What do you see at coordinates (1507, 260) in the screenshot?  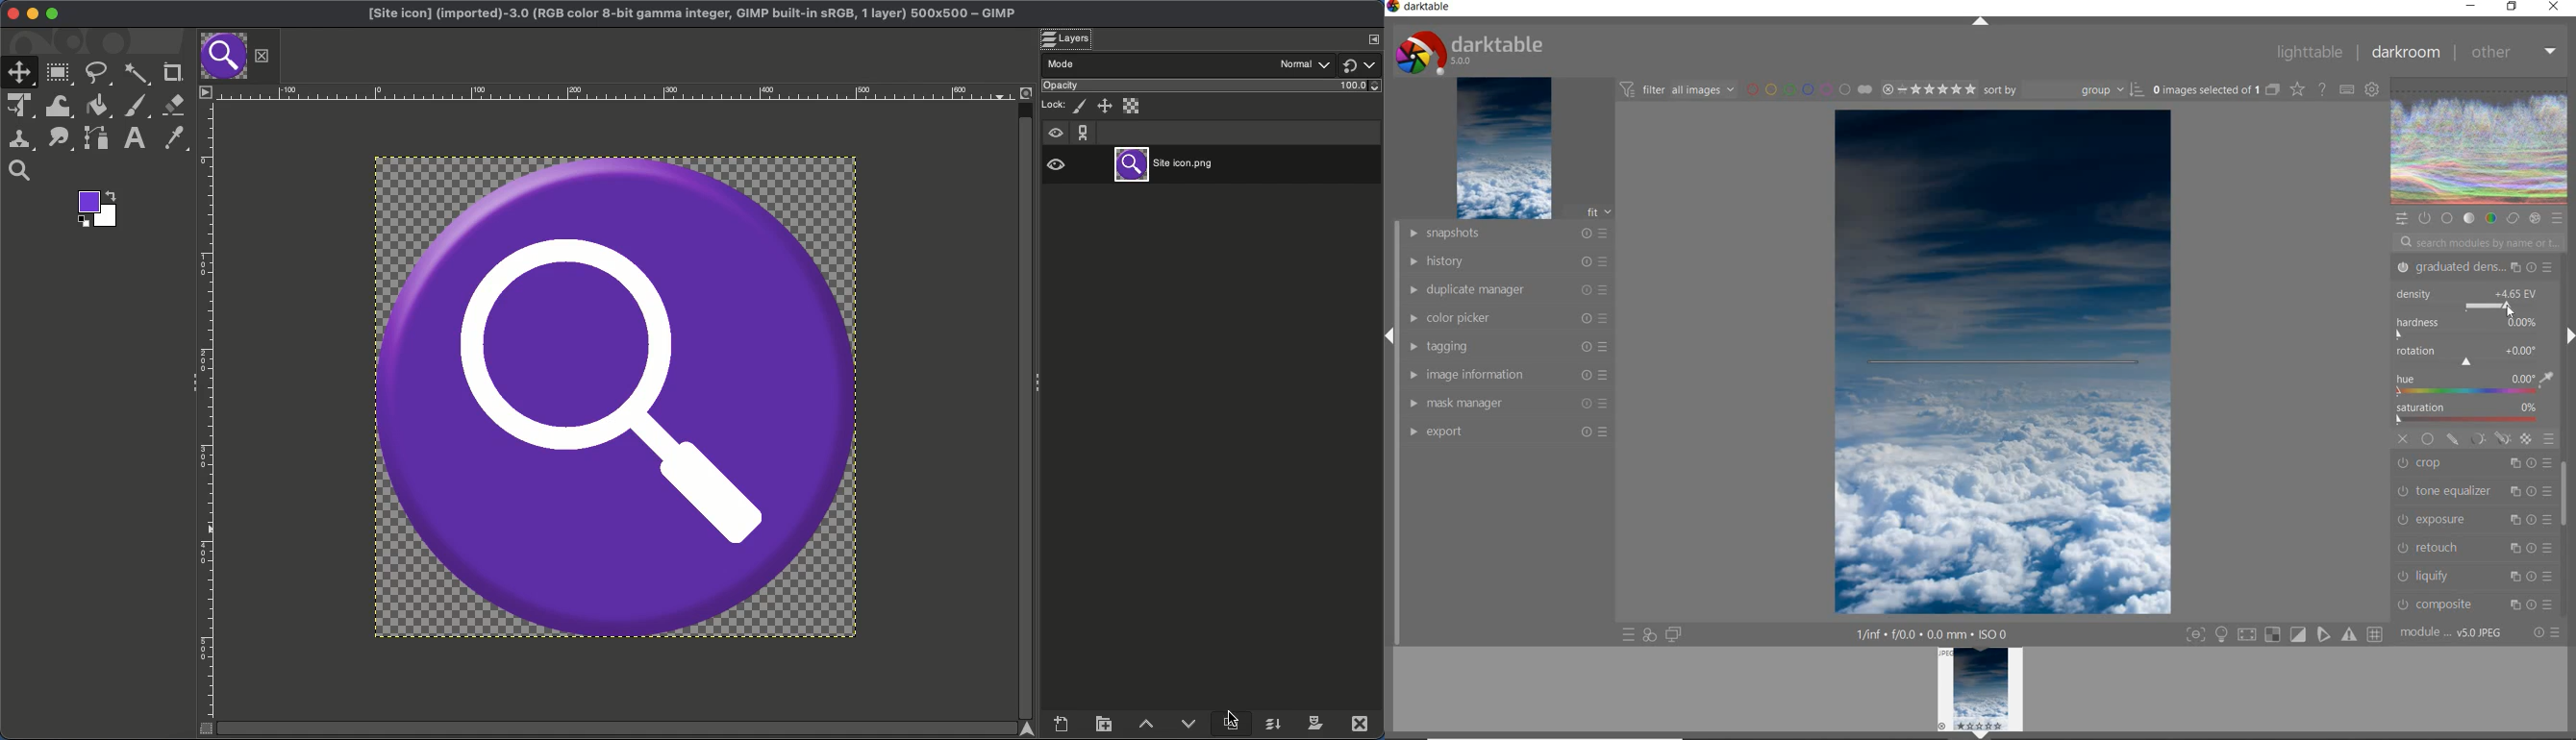 I see `HISTORY` at bounding box center [1507, 260].